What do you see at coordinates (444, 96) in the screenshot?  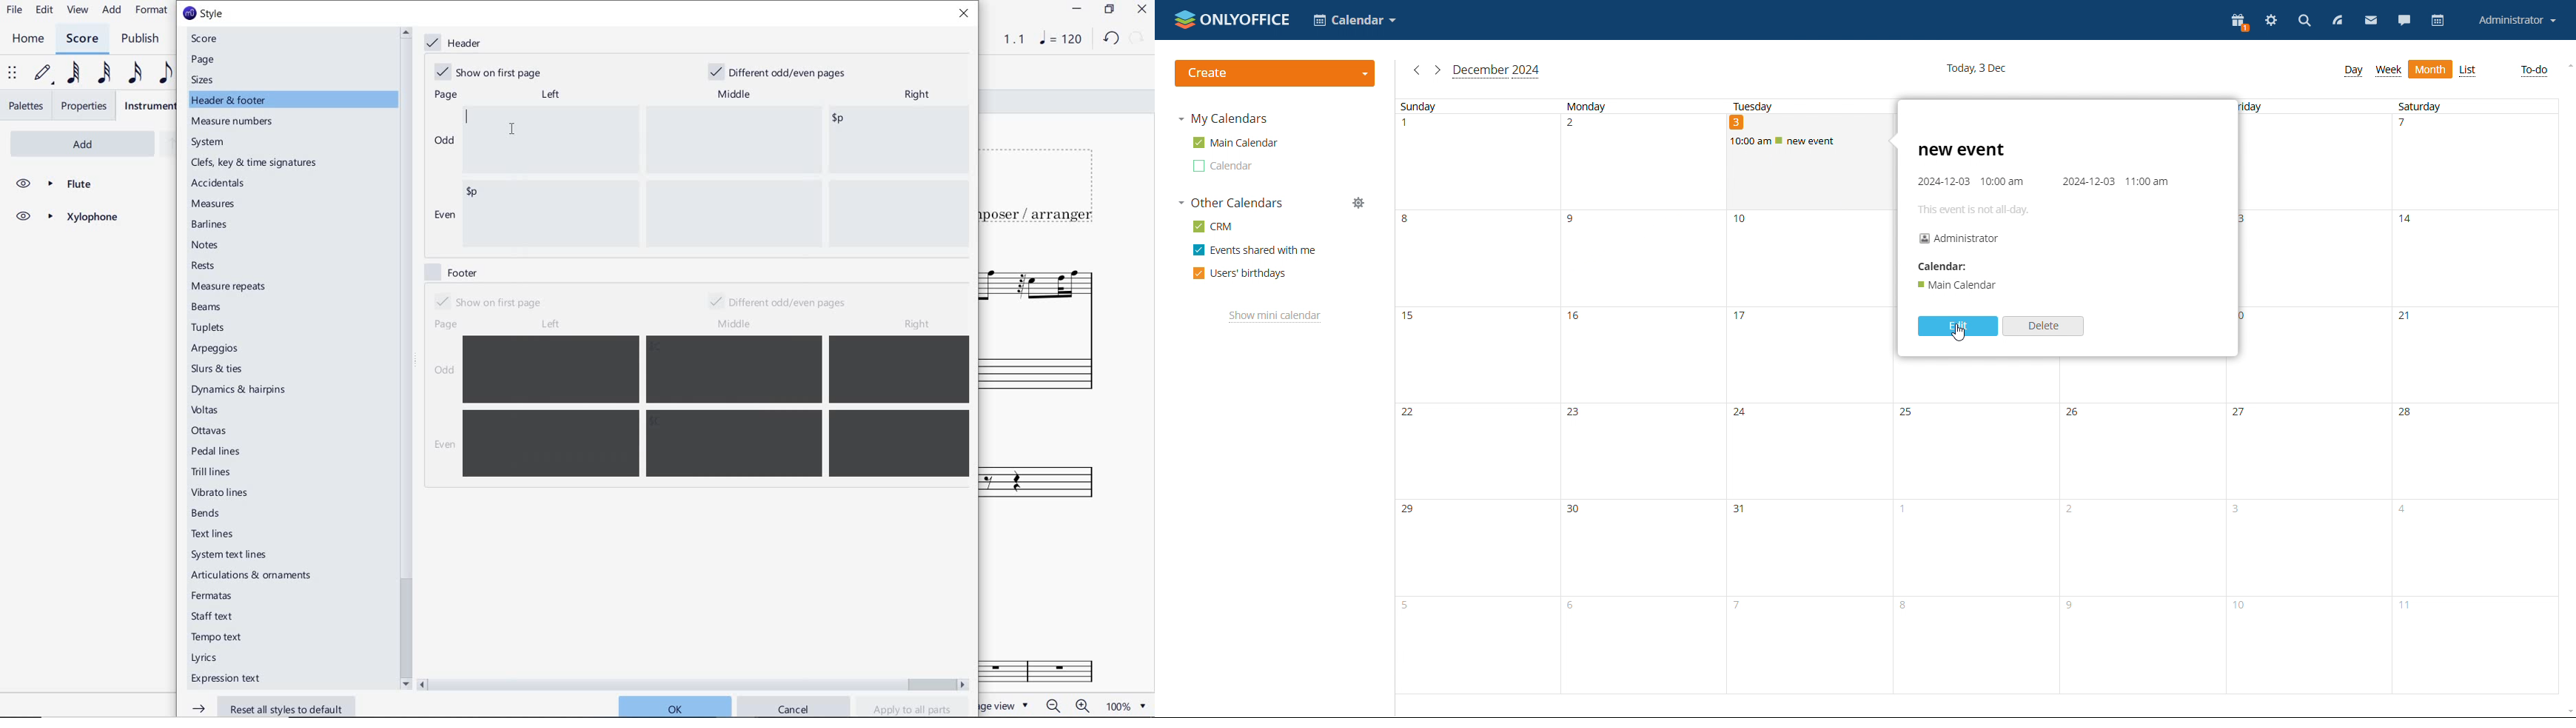 I see `page` at bounding box center [444, 96].